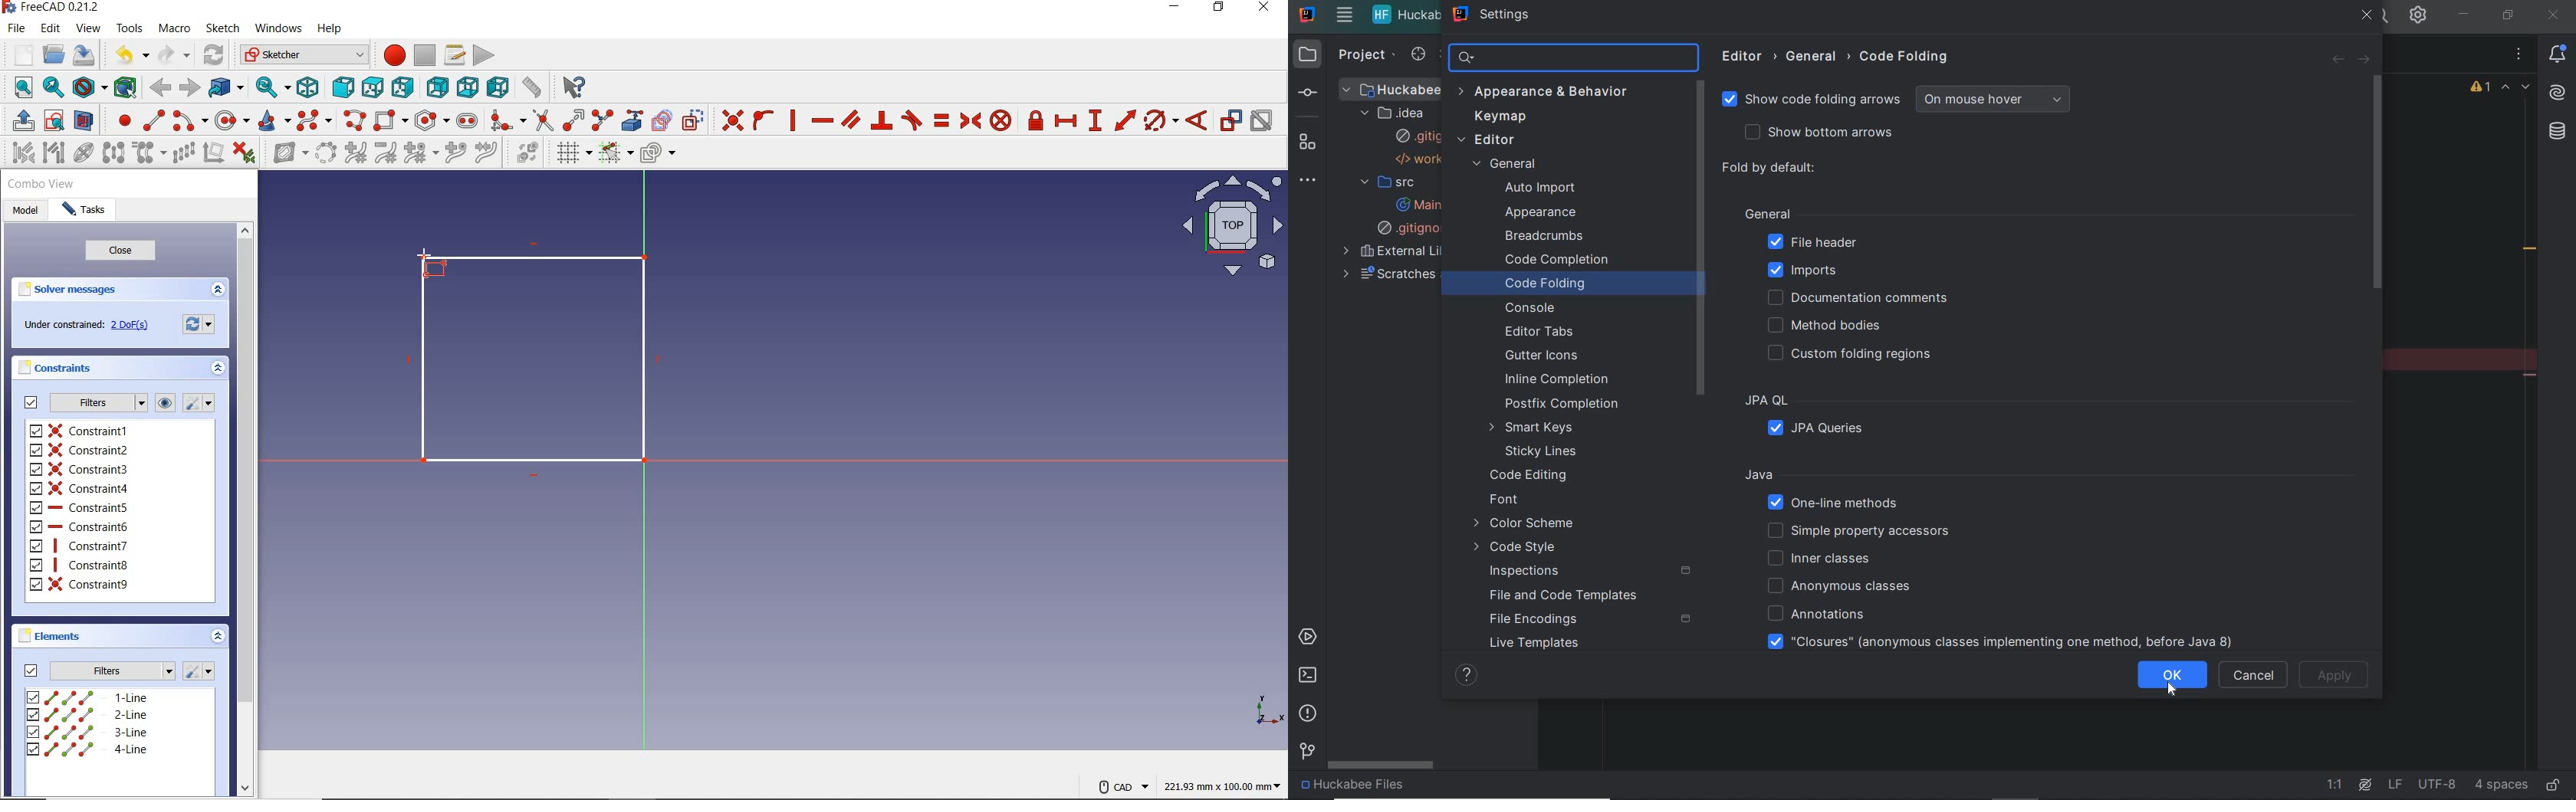  Describe the element at coordinates (51, 30) in the screenshot. I see `edit` at that location.